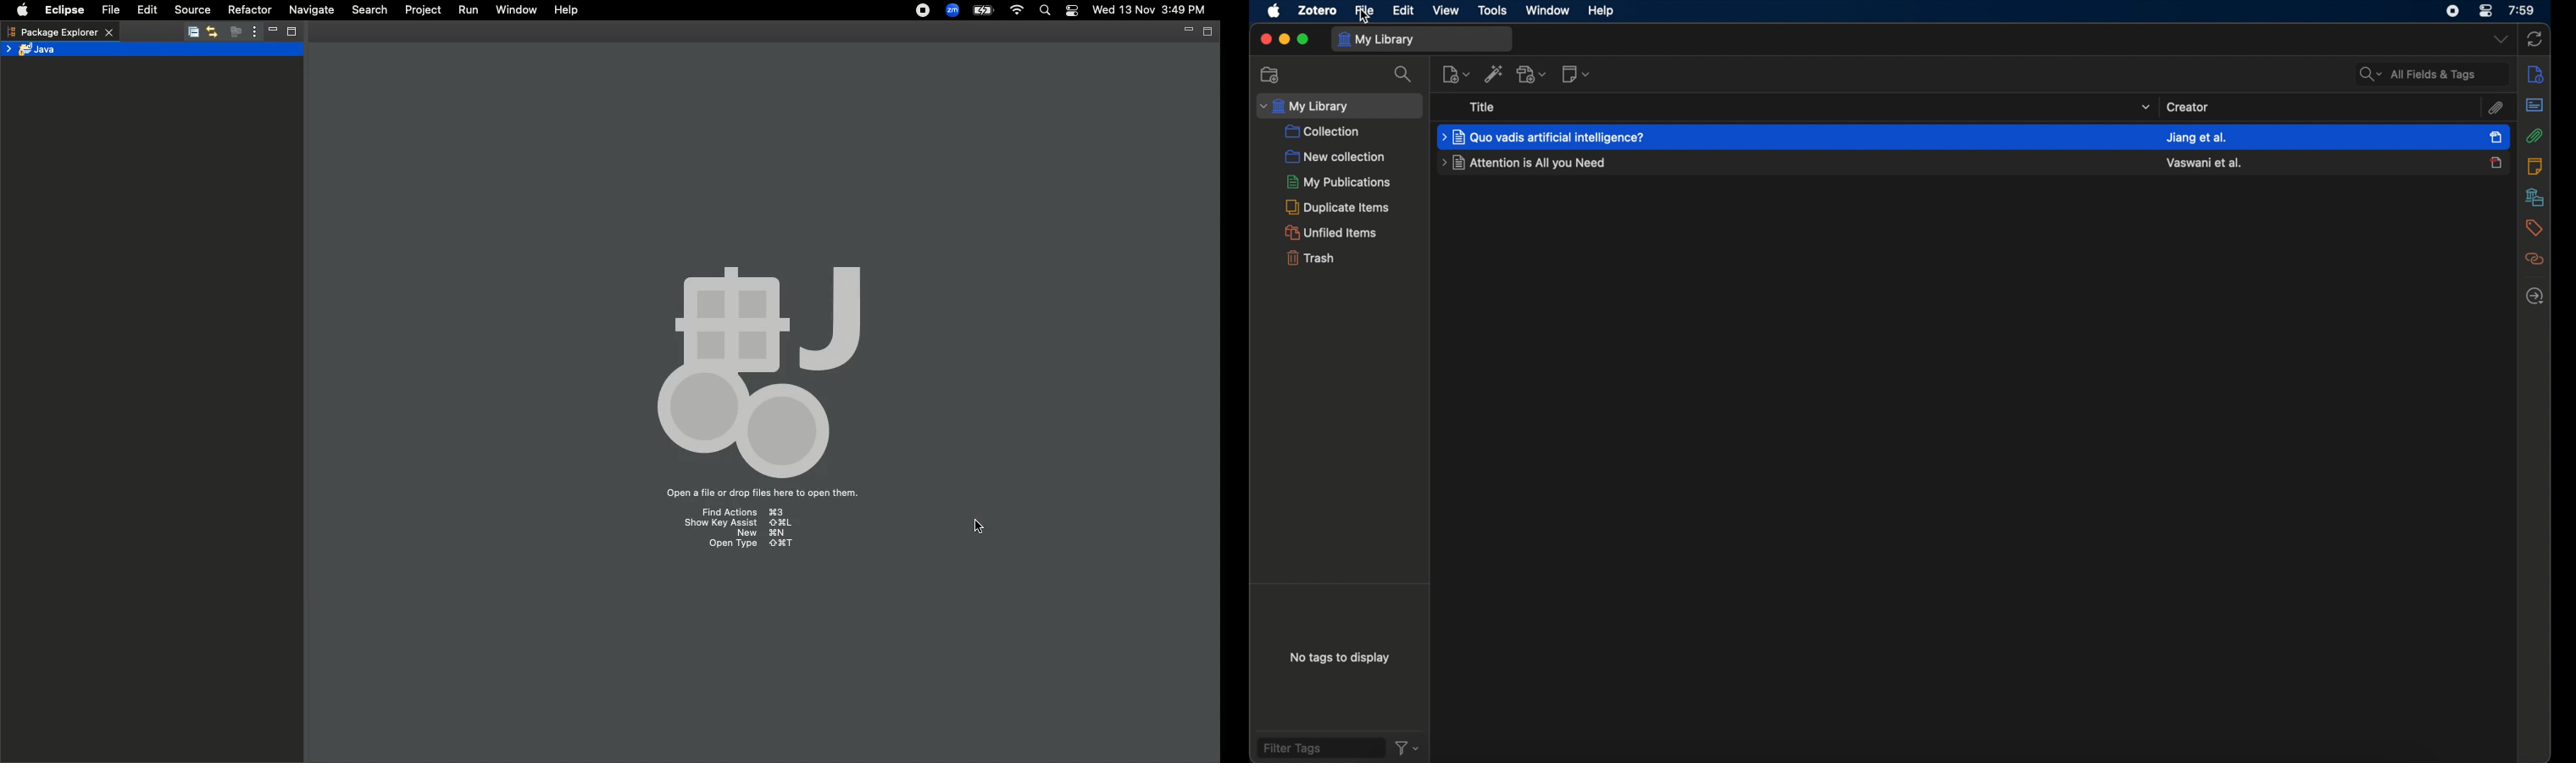  Describe the element at coordinates (1493, 74) in the screenshot. I see `add item by identifier` at that location.